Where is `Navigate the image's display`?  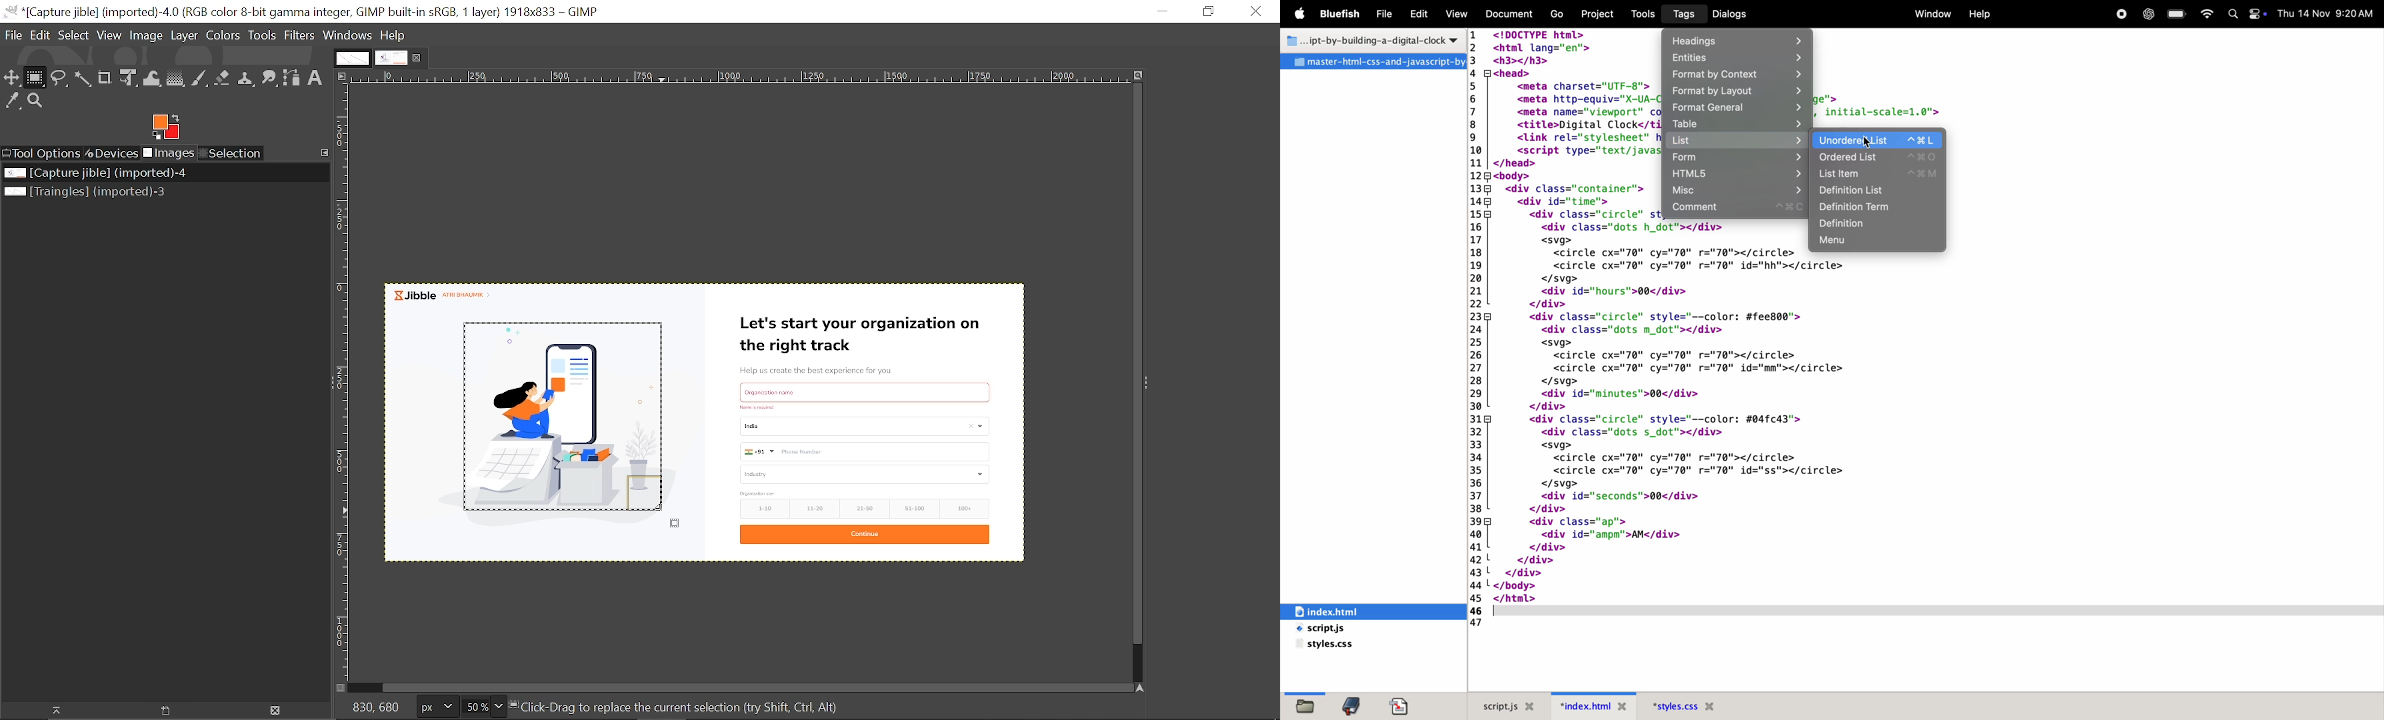
Navigate the image's display is located at coordinates (1142, 687).